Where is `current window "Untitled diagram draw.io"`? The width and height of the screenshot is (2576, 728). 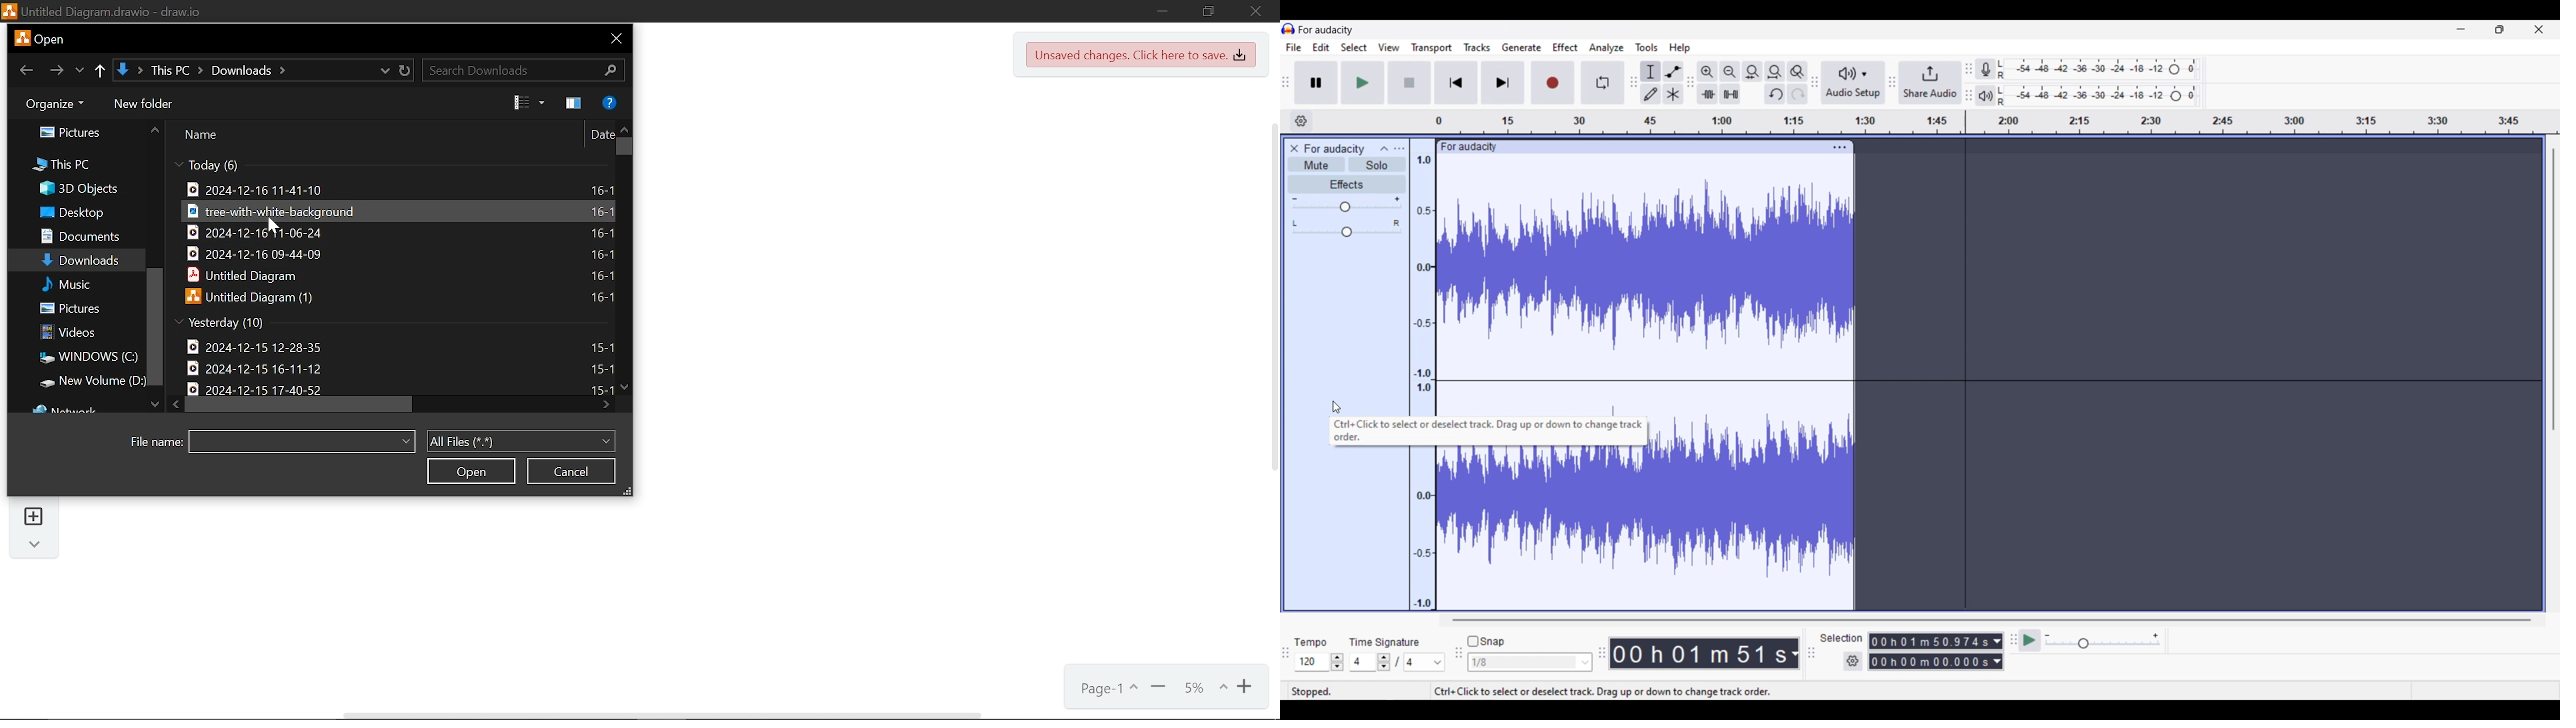
current window "Untitled diagram draw.io" is located at coordinates (102, 10).